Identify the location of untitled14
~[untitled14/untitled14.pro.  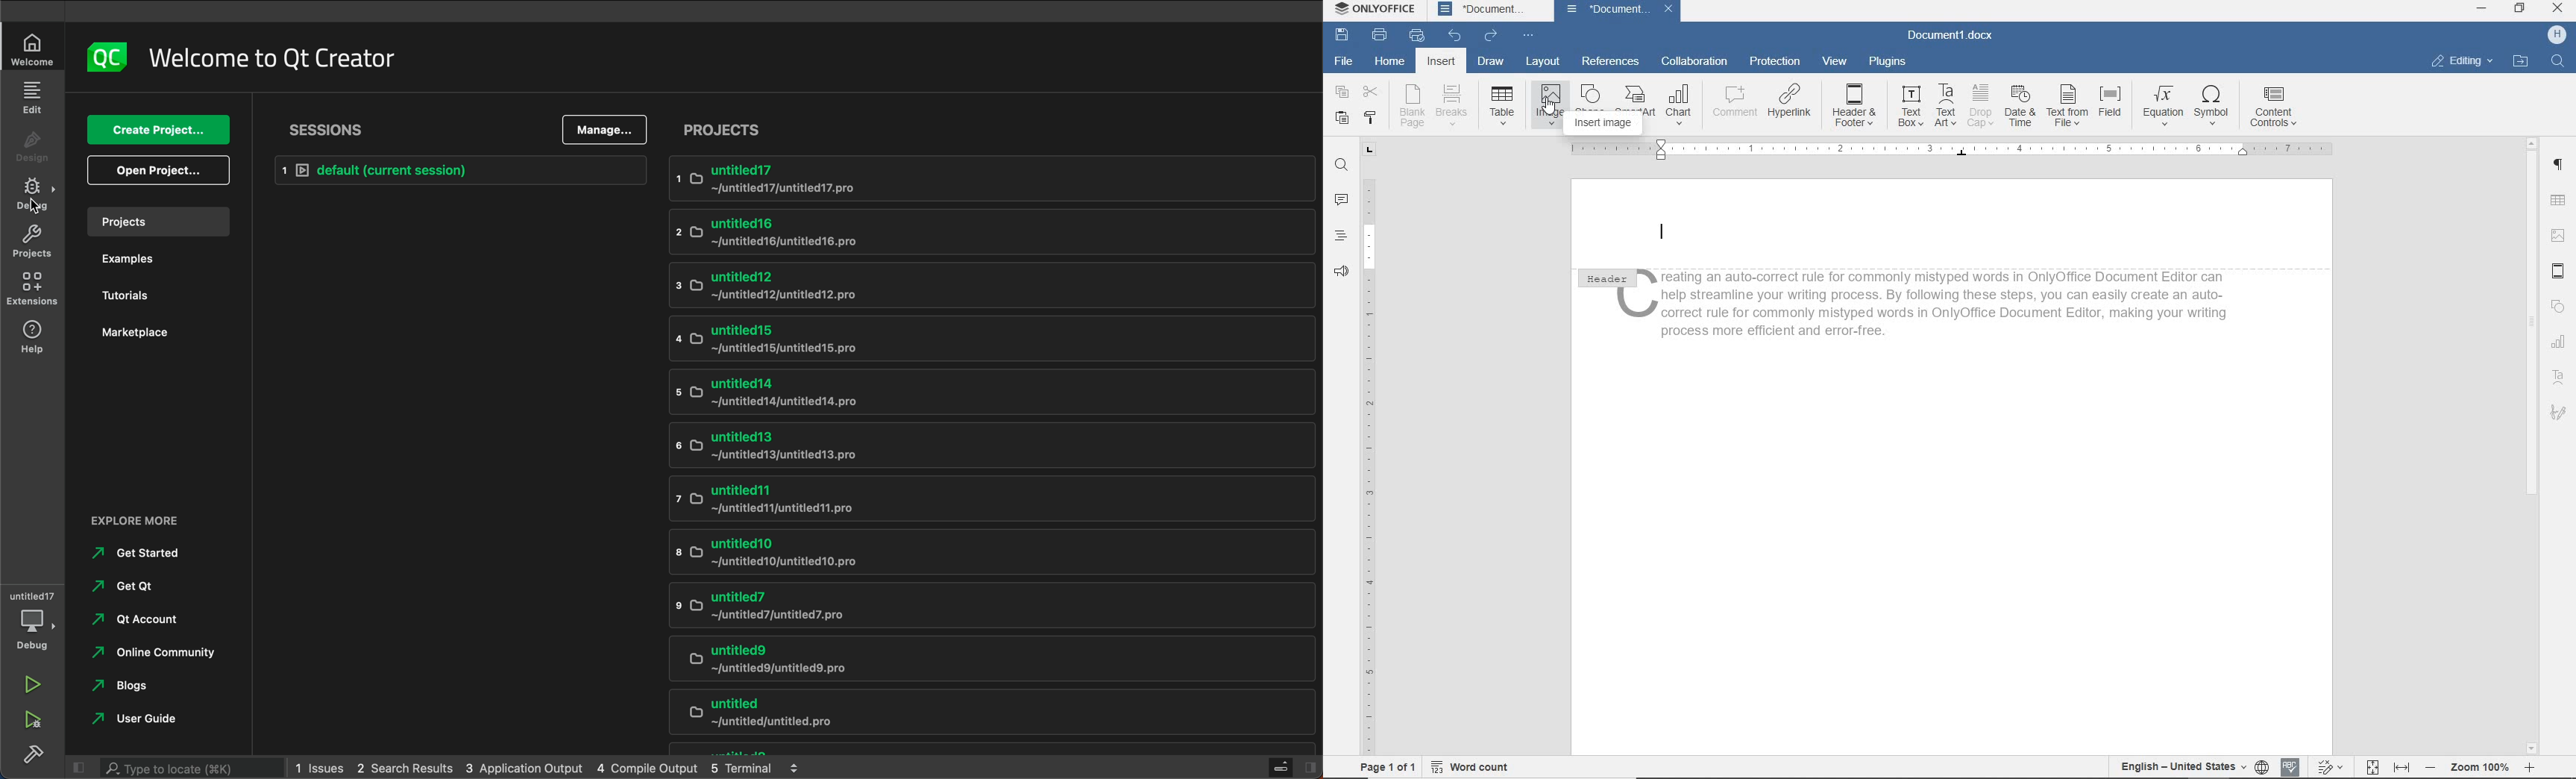
(991, 393).